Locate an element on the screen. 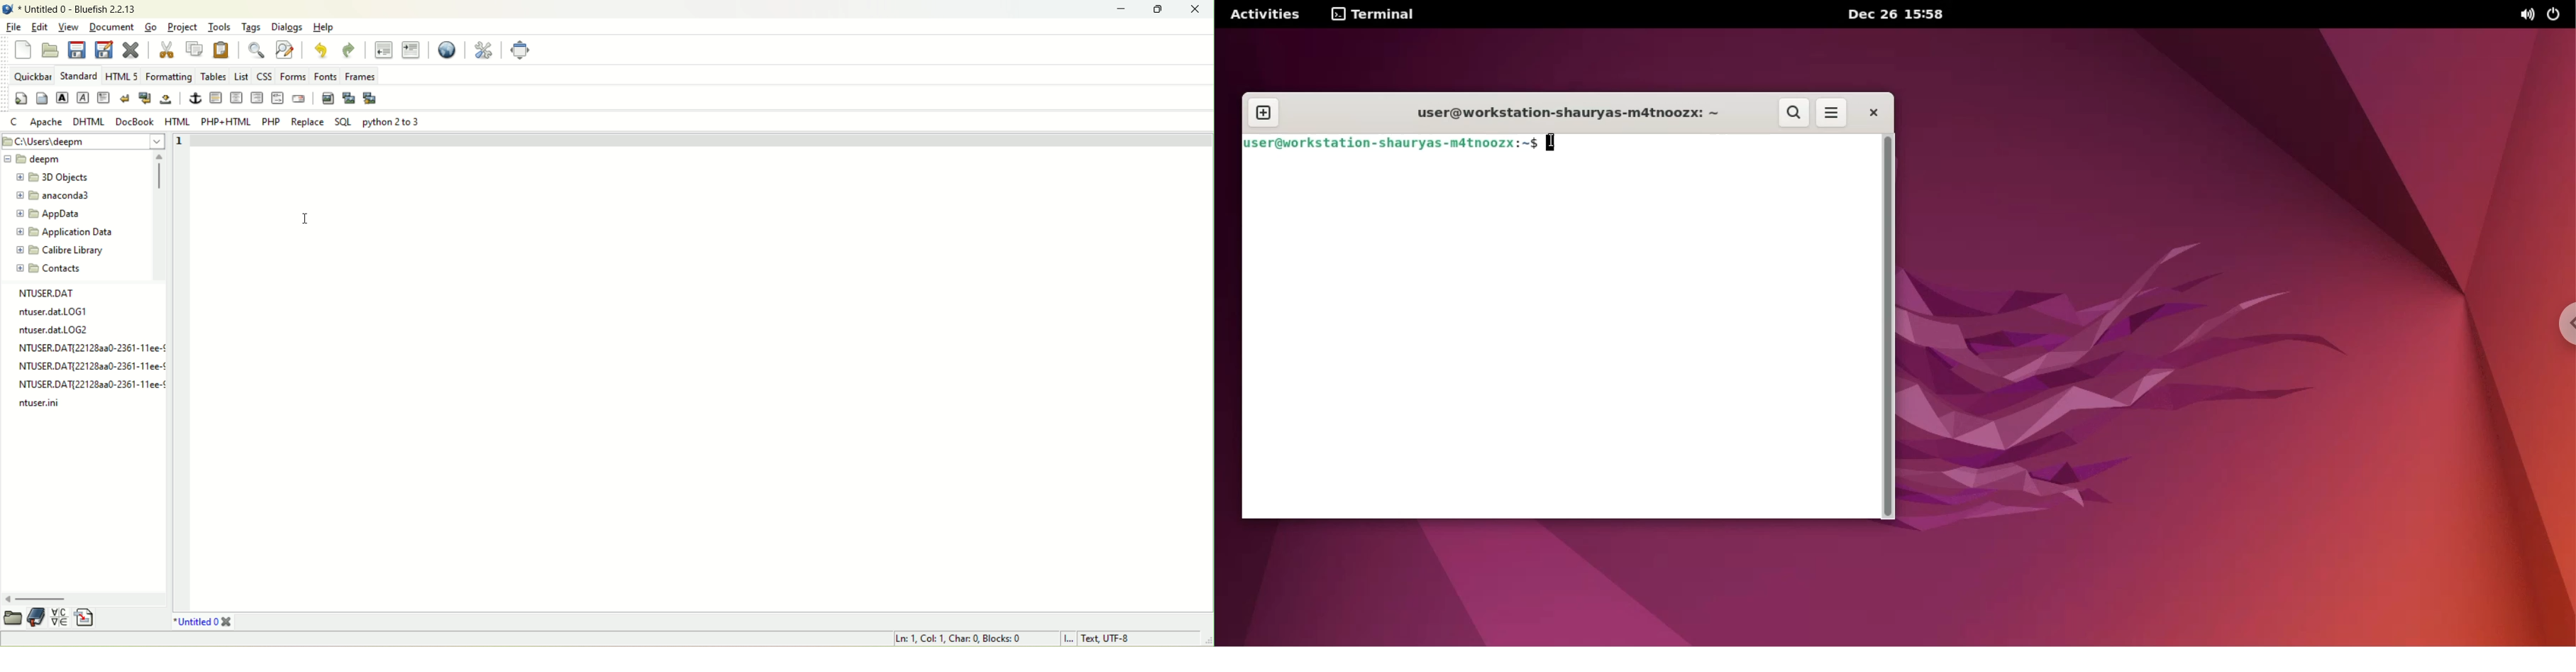 The width and height of the screenshot is (2576, 672). save is located at coordinates (78, 51).